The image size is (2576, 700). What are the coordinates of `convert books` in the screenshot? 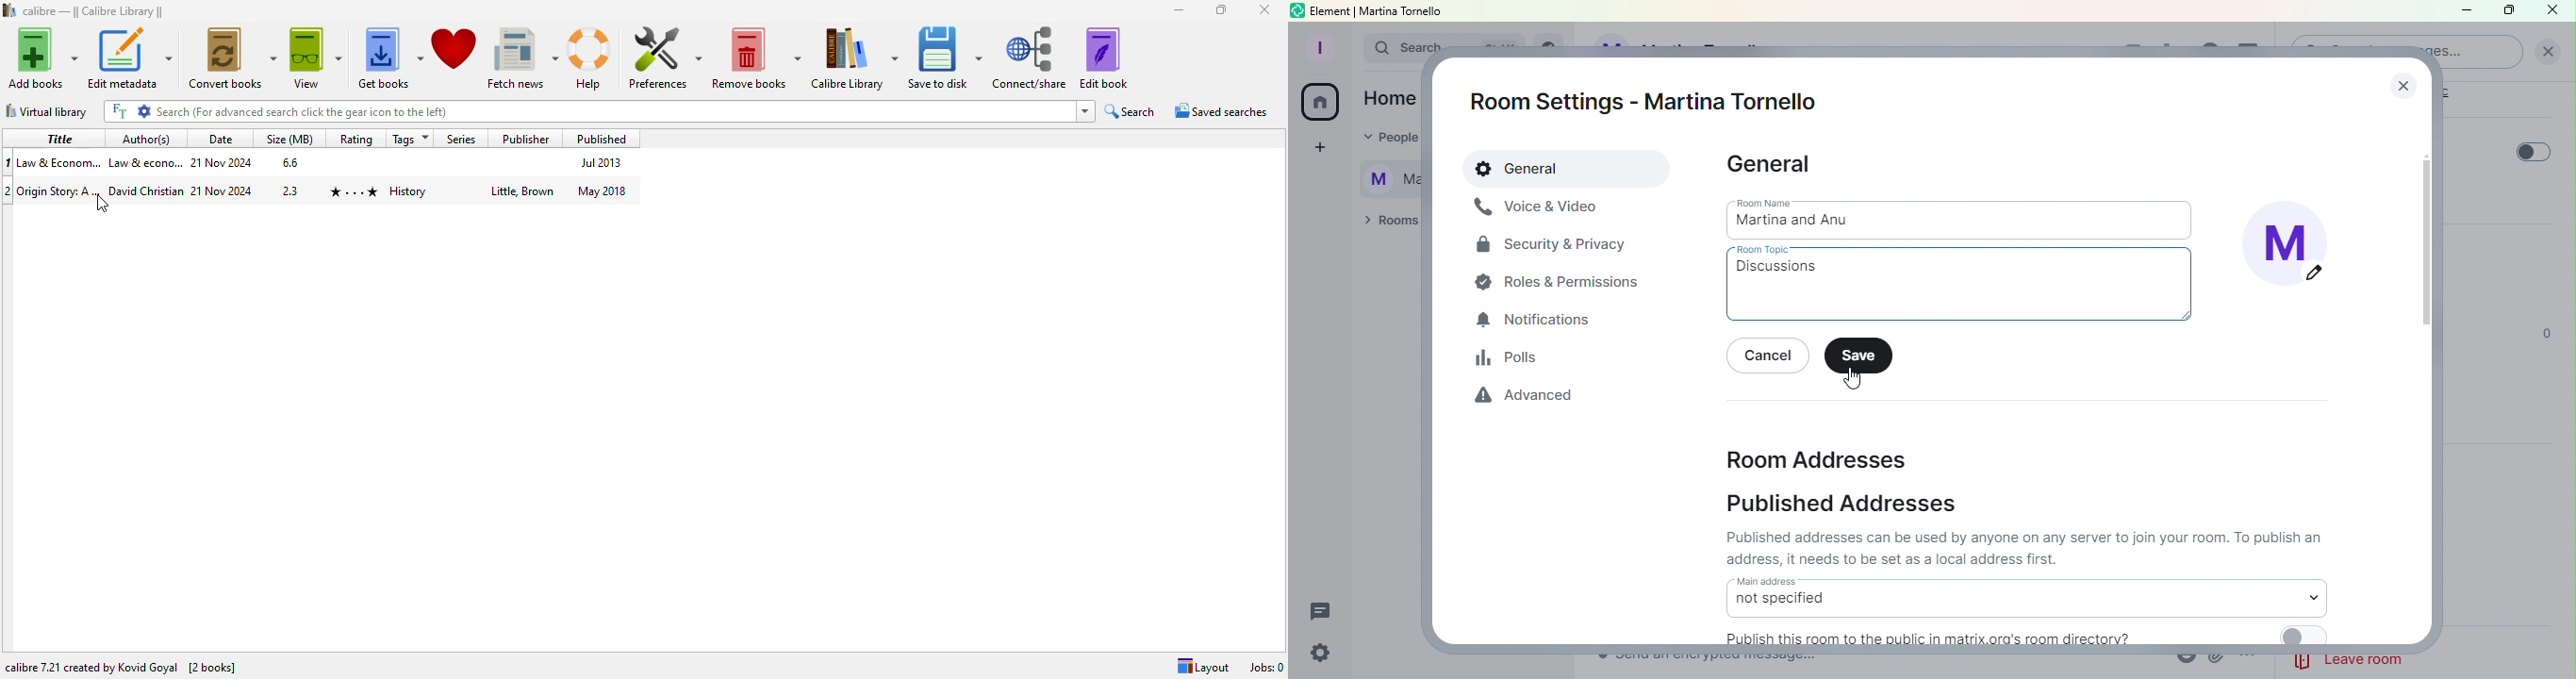 It's located at (233, 58).